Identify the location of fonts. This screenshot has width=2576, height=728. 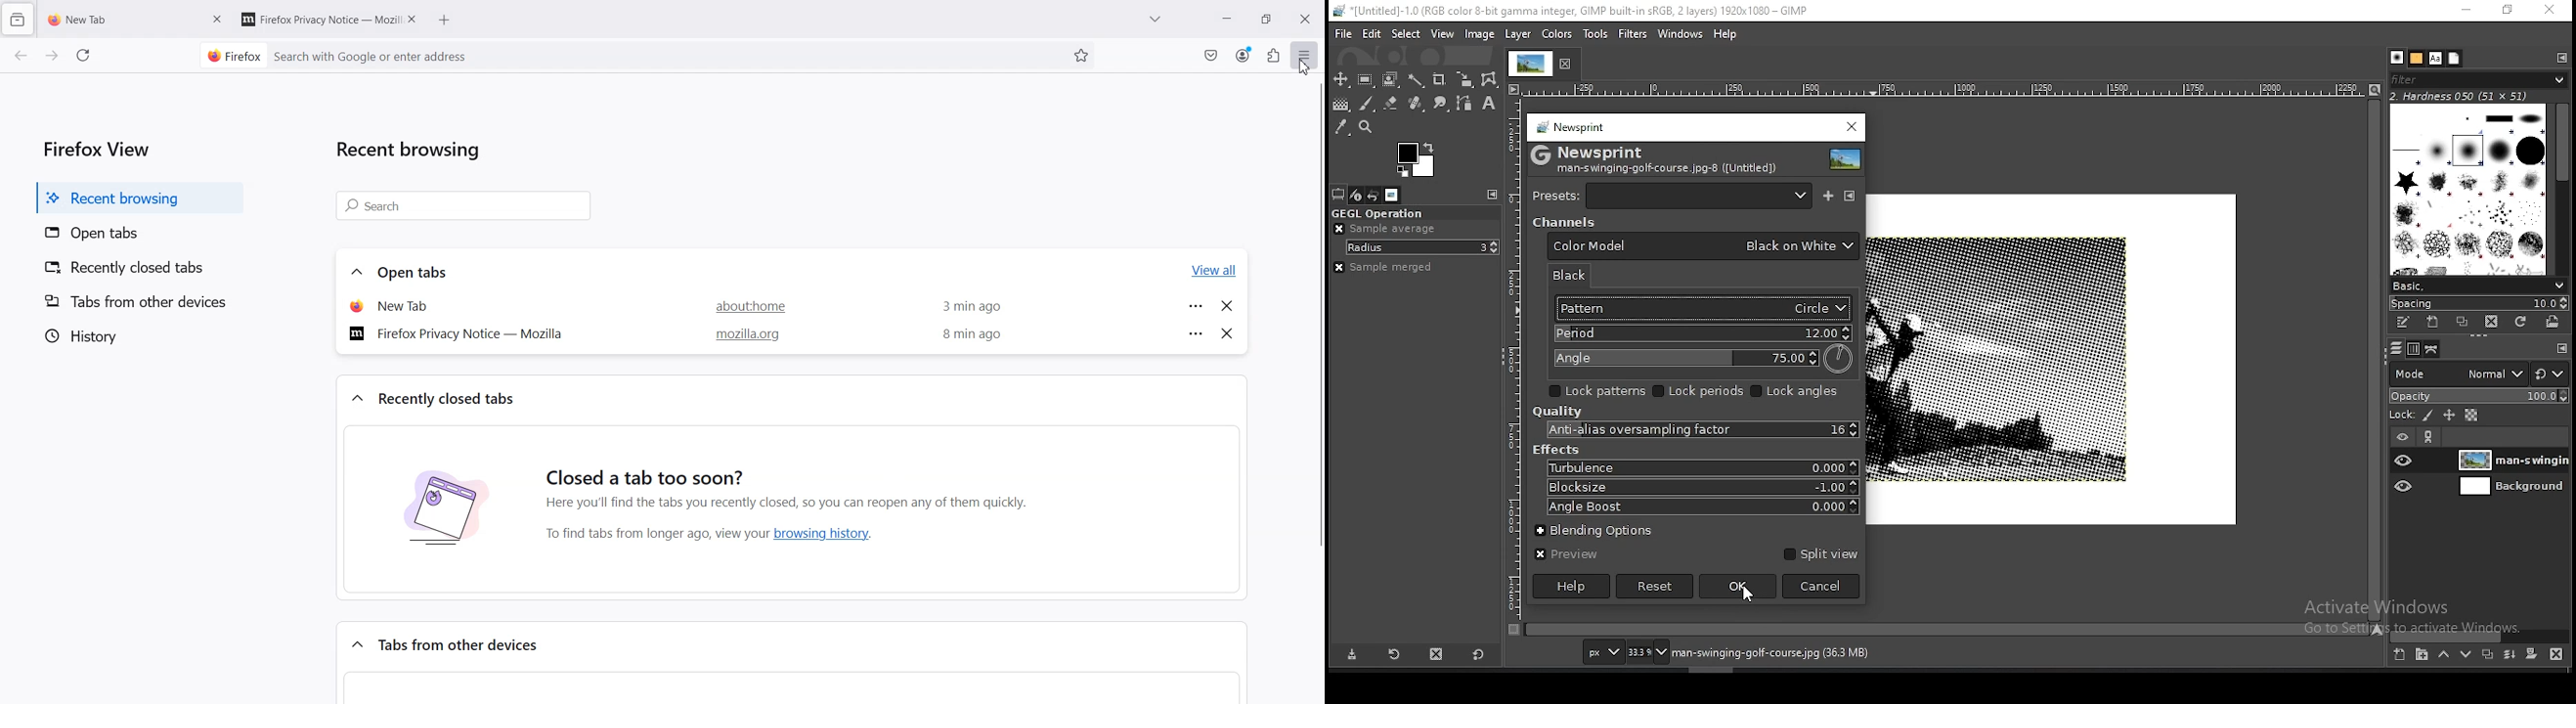
(2436, 59).